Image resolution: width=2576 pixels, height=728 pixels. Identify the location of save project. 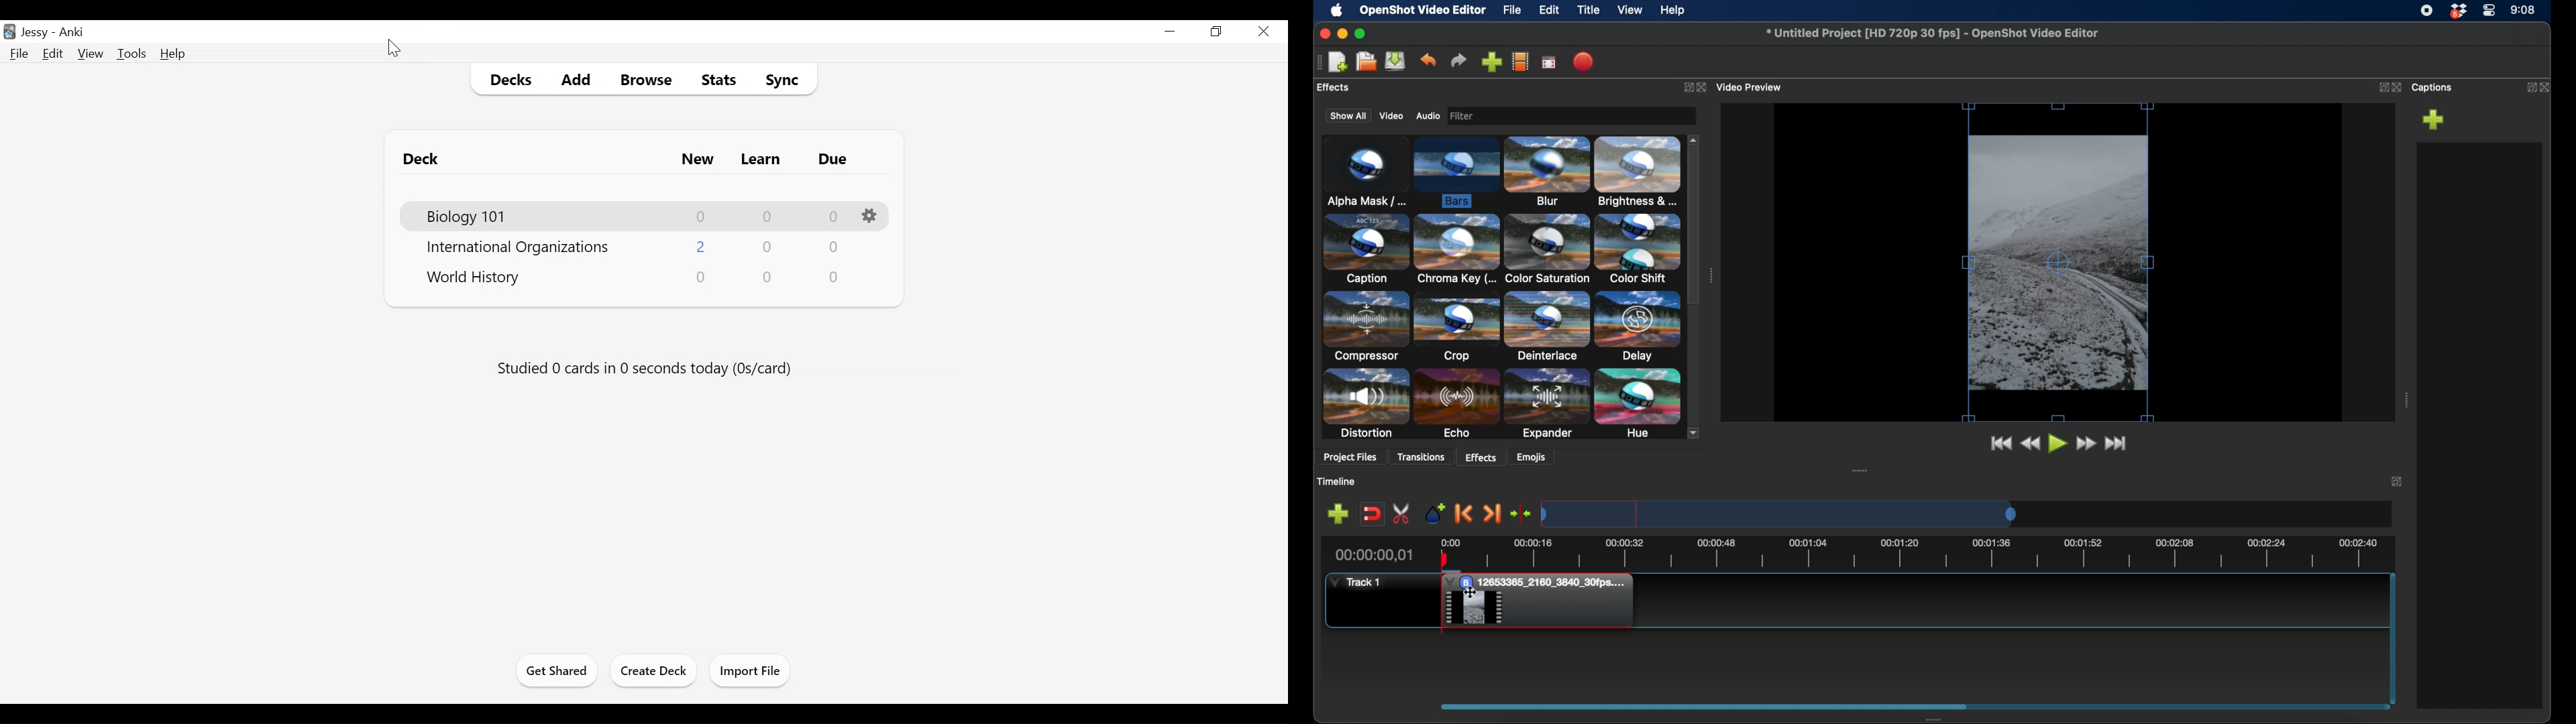
(1396, 62).